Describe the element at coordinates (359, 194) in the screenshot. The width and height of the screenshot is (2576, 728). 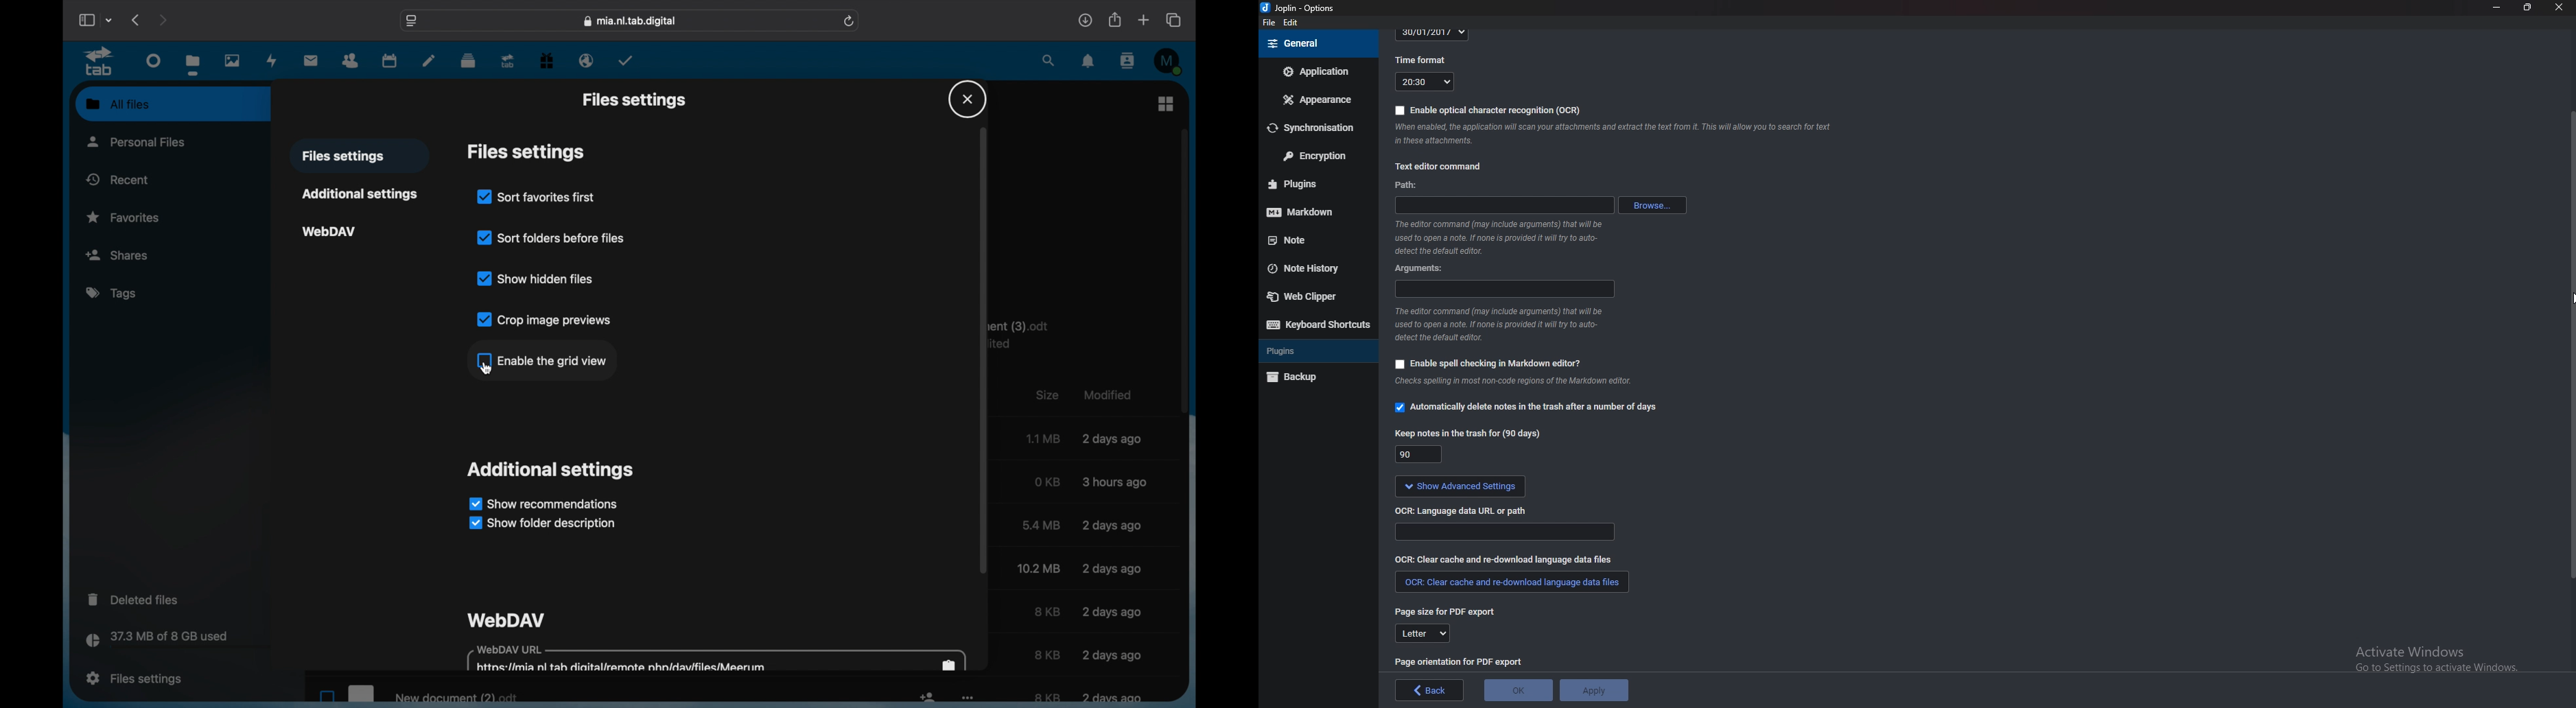
I see `additional settings` at that location.